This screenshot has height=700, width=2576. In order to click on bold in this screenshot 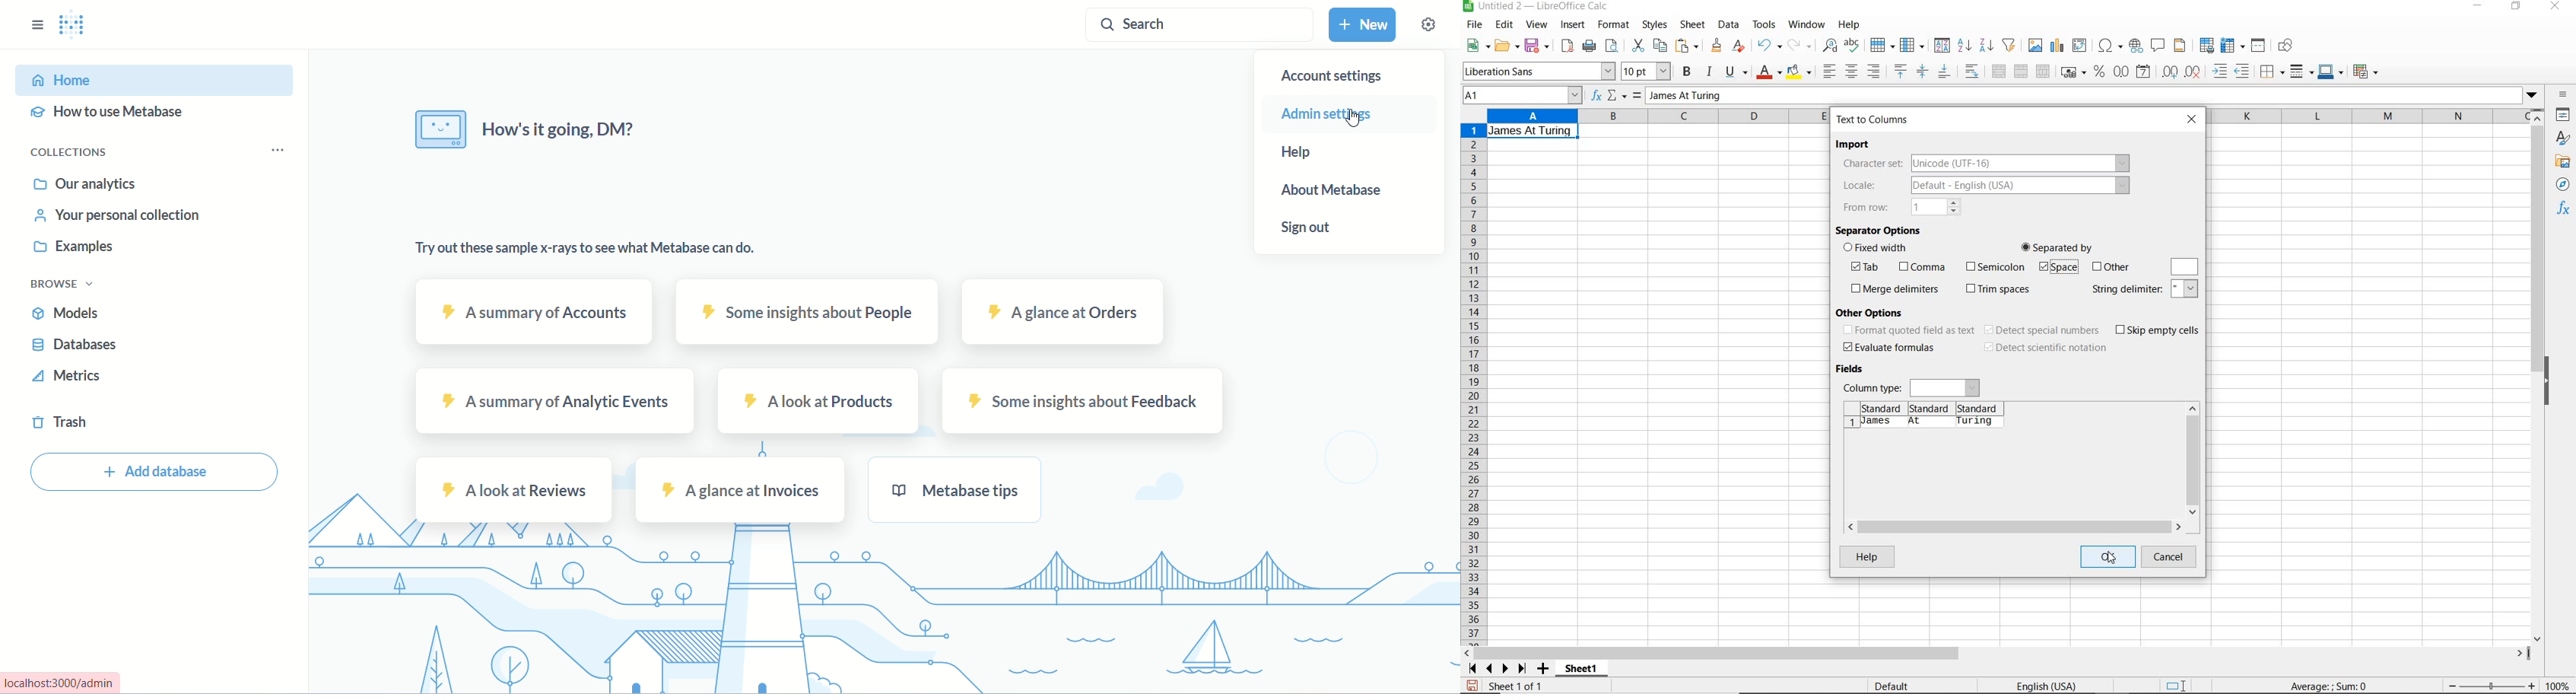, I will do `click(1687, 72)`.